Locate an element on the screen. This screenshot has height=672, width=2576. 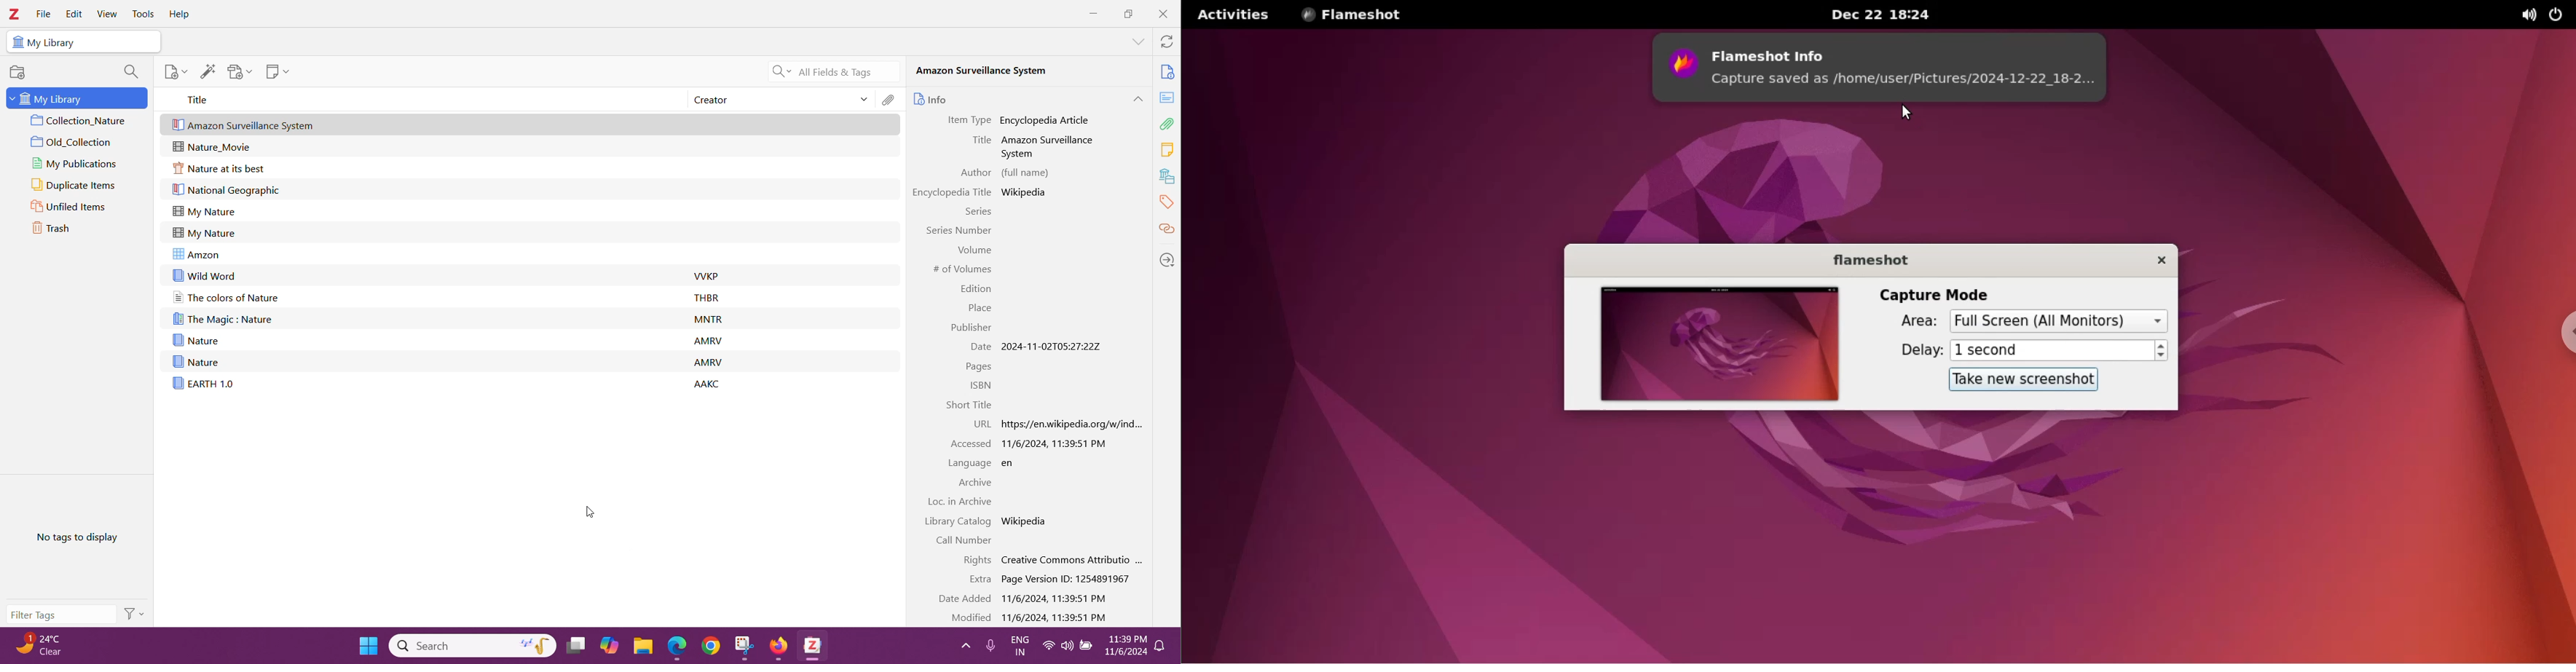
volume is located at coordinates (1066, 646).